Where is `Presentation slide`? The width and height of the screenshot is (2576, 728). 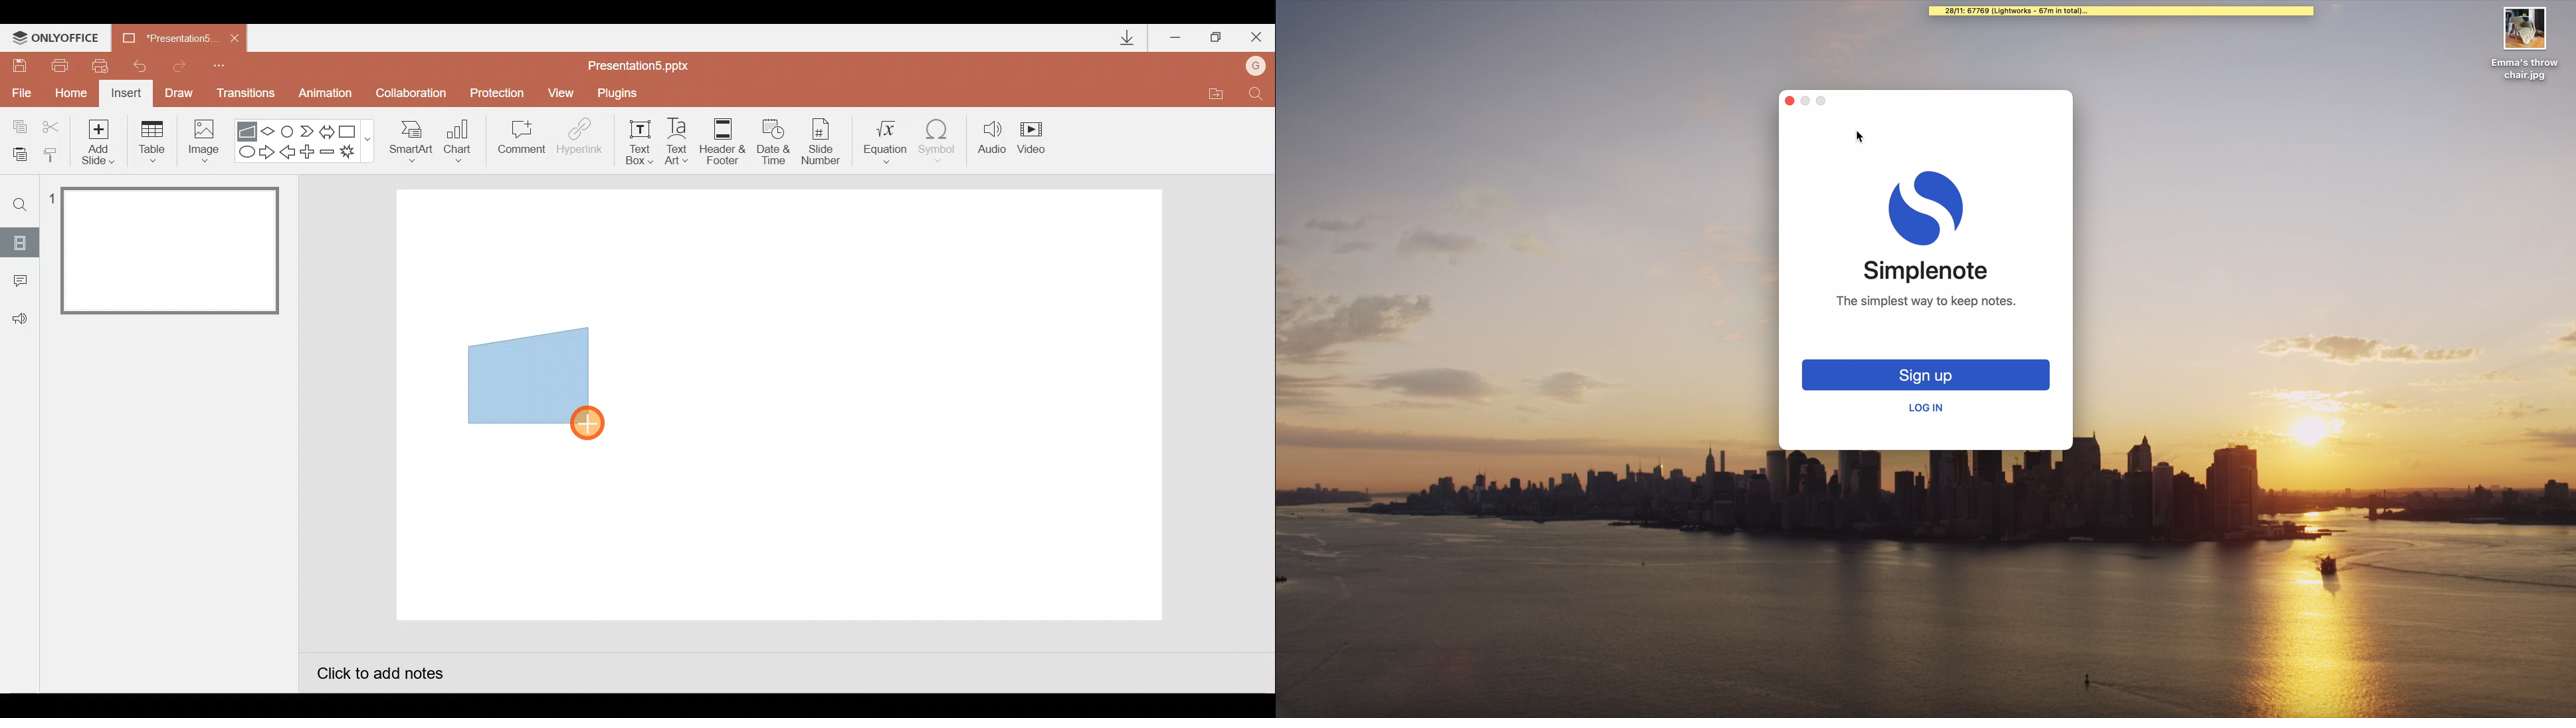 Presentation slide is located at coordinates (909, 404).